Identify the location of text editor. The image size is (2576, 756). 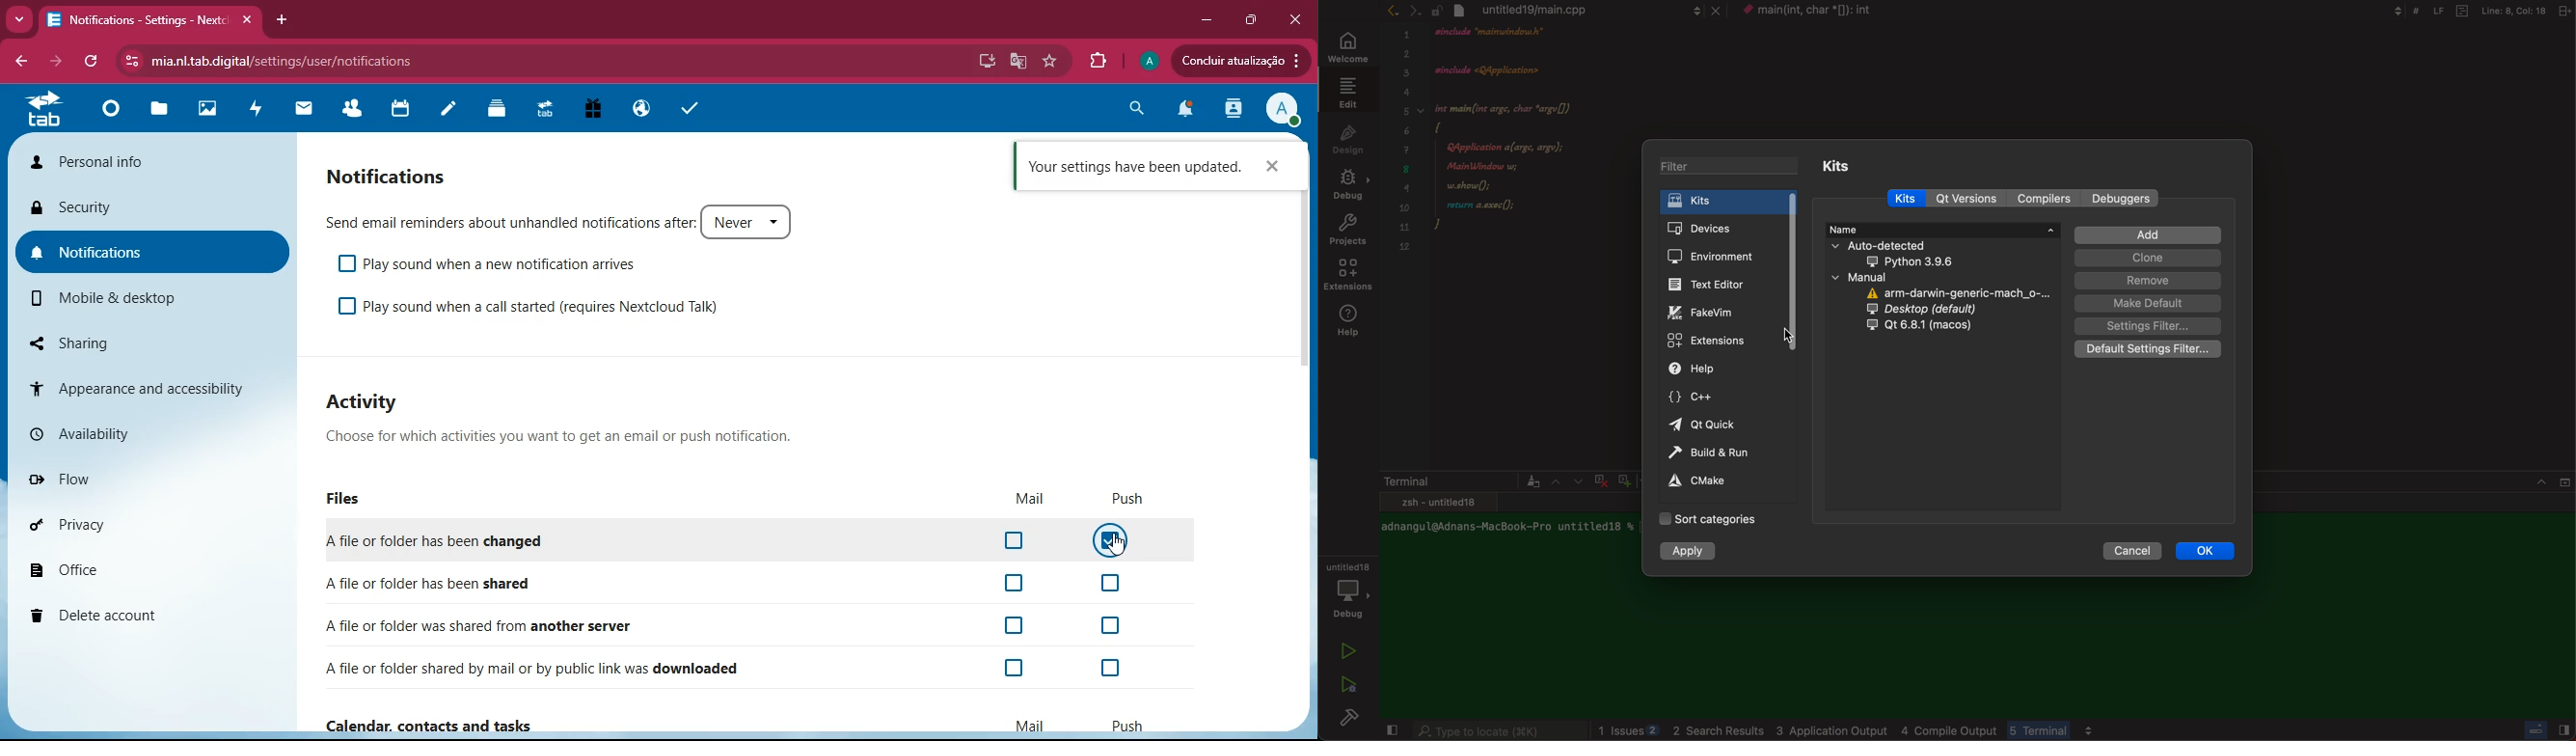
(1728, 283).